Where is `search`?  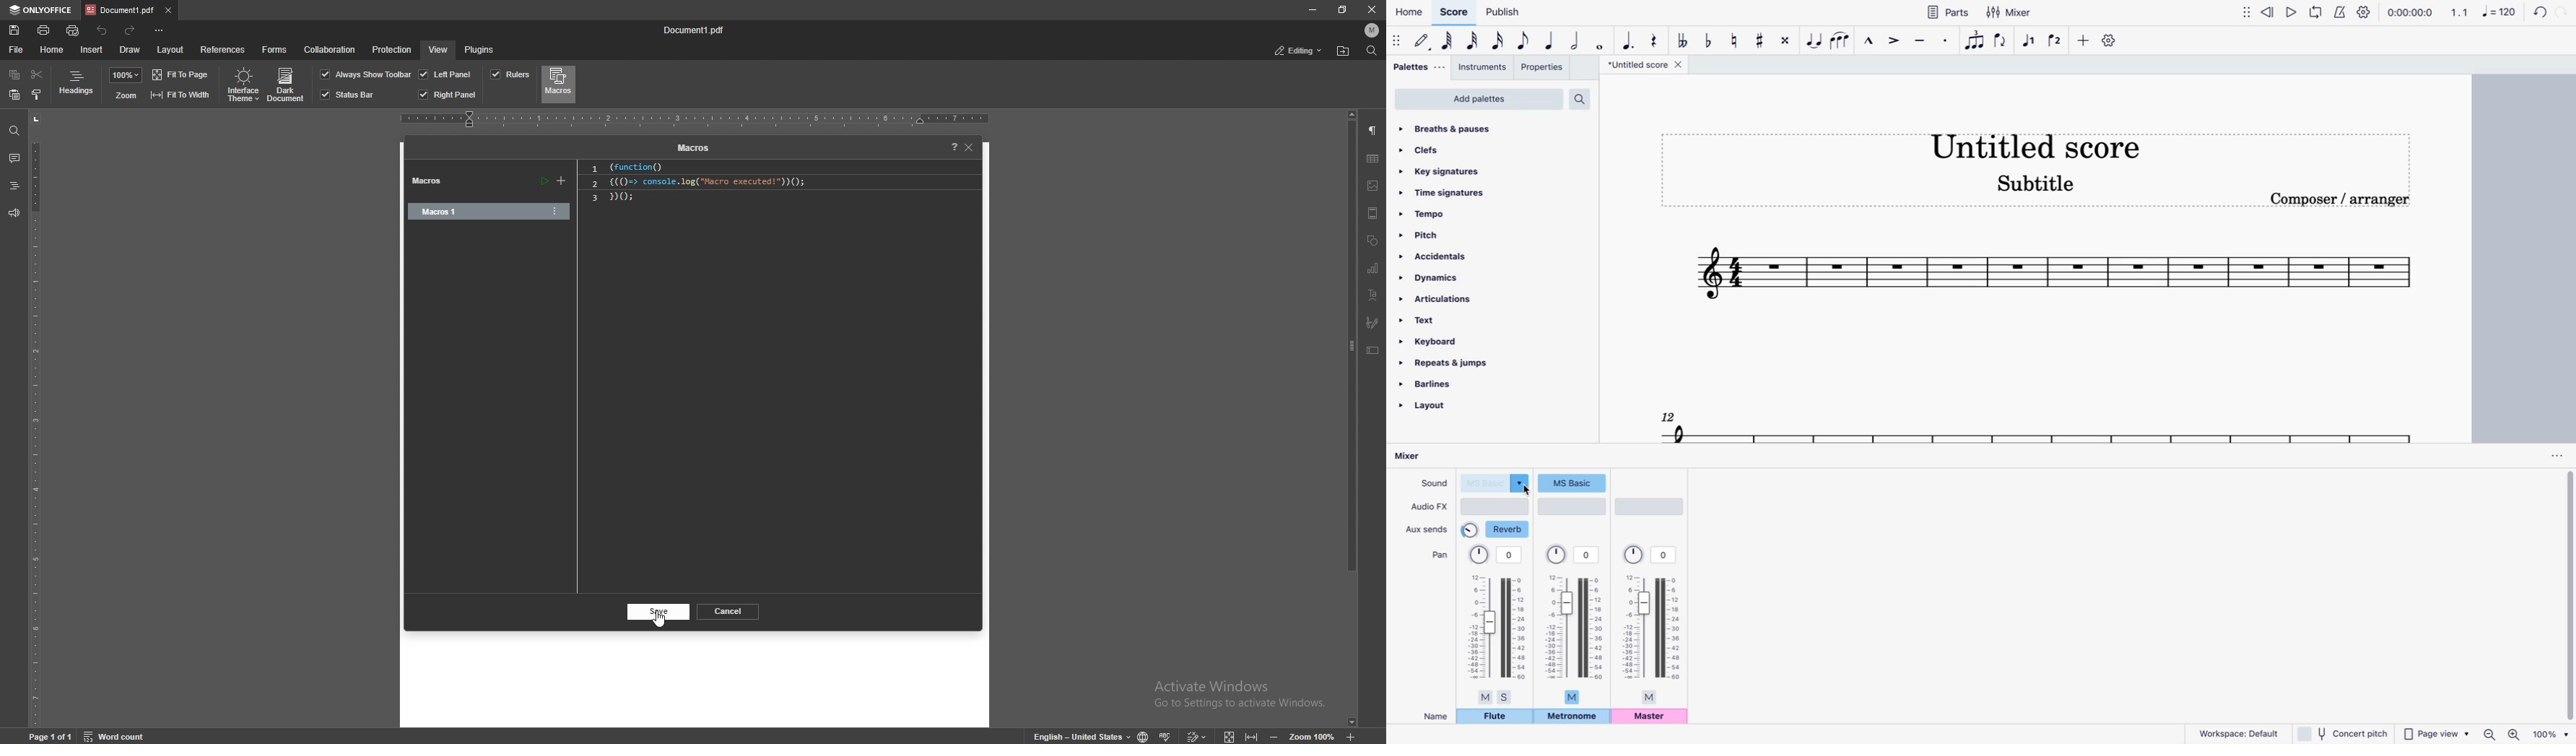 search is located at coordinates (1584, 98).